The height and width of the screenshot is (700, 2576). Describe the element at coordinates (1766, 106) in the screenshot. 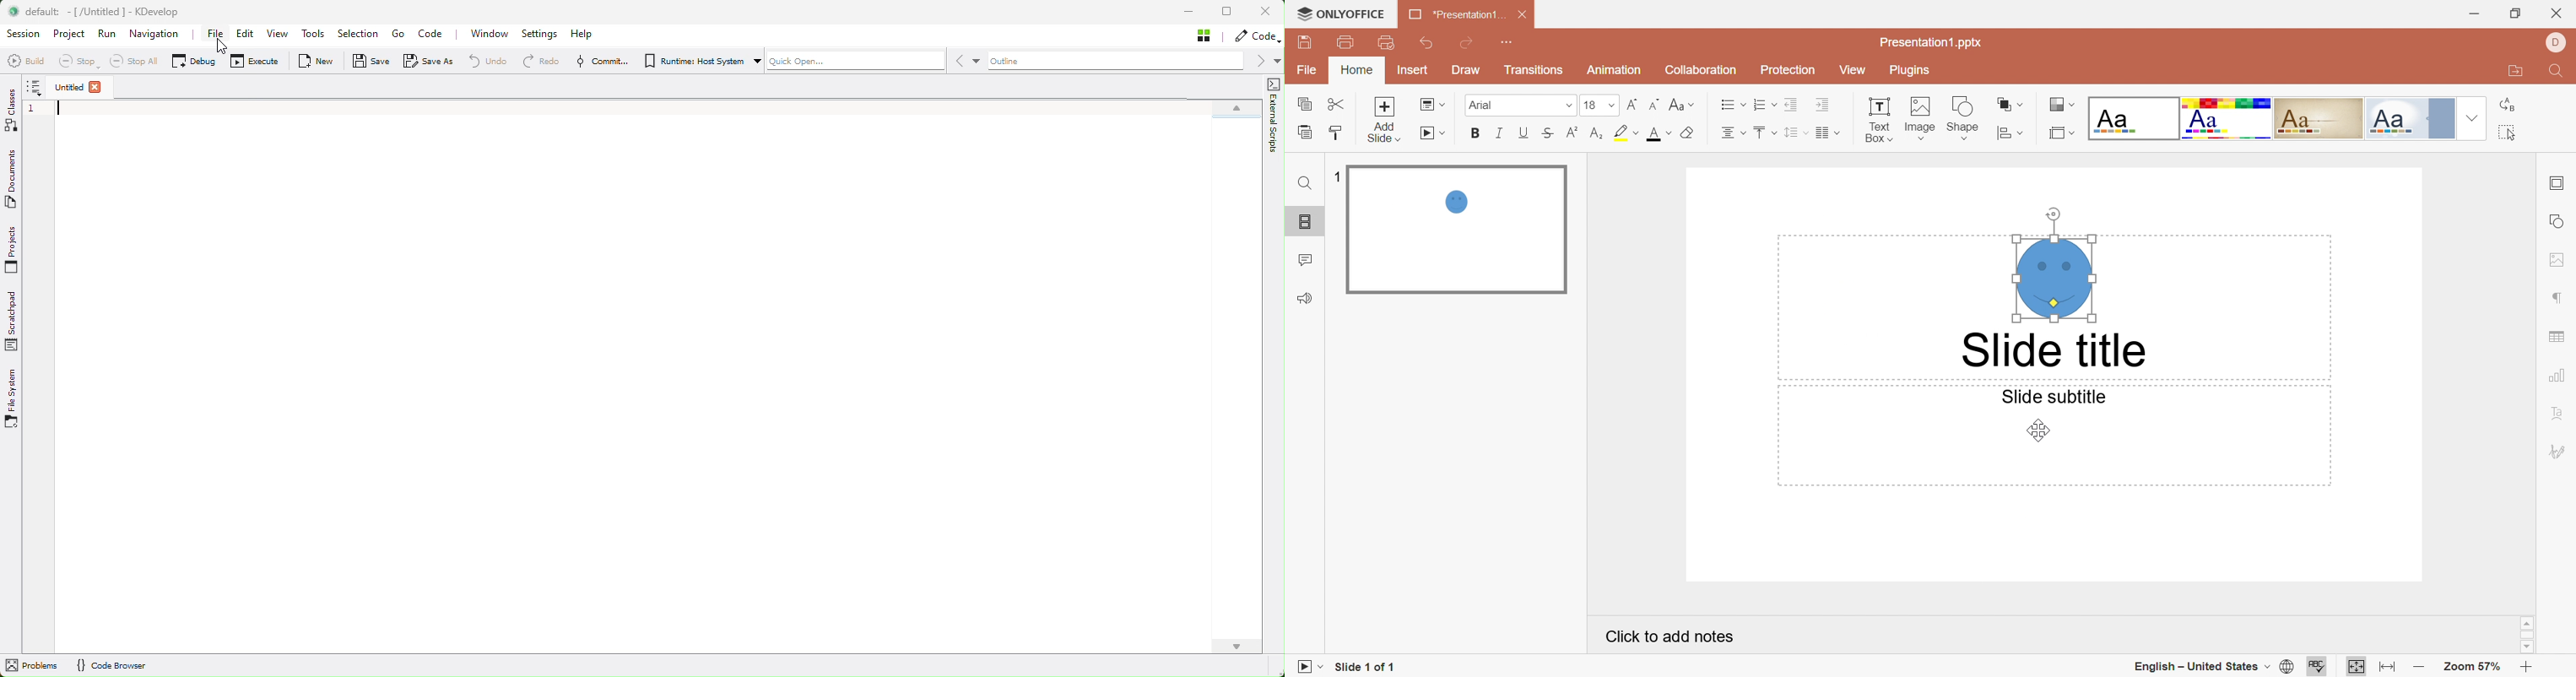

I see `Numbering` at that location.